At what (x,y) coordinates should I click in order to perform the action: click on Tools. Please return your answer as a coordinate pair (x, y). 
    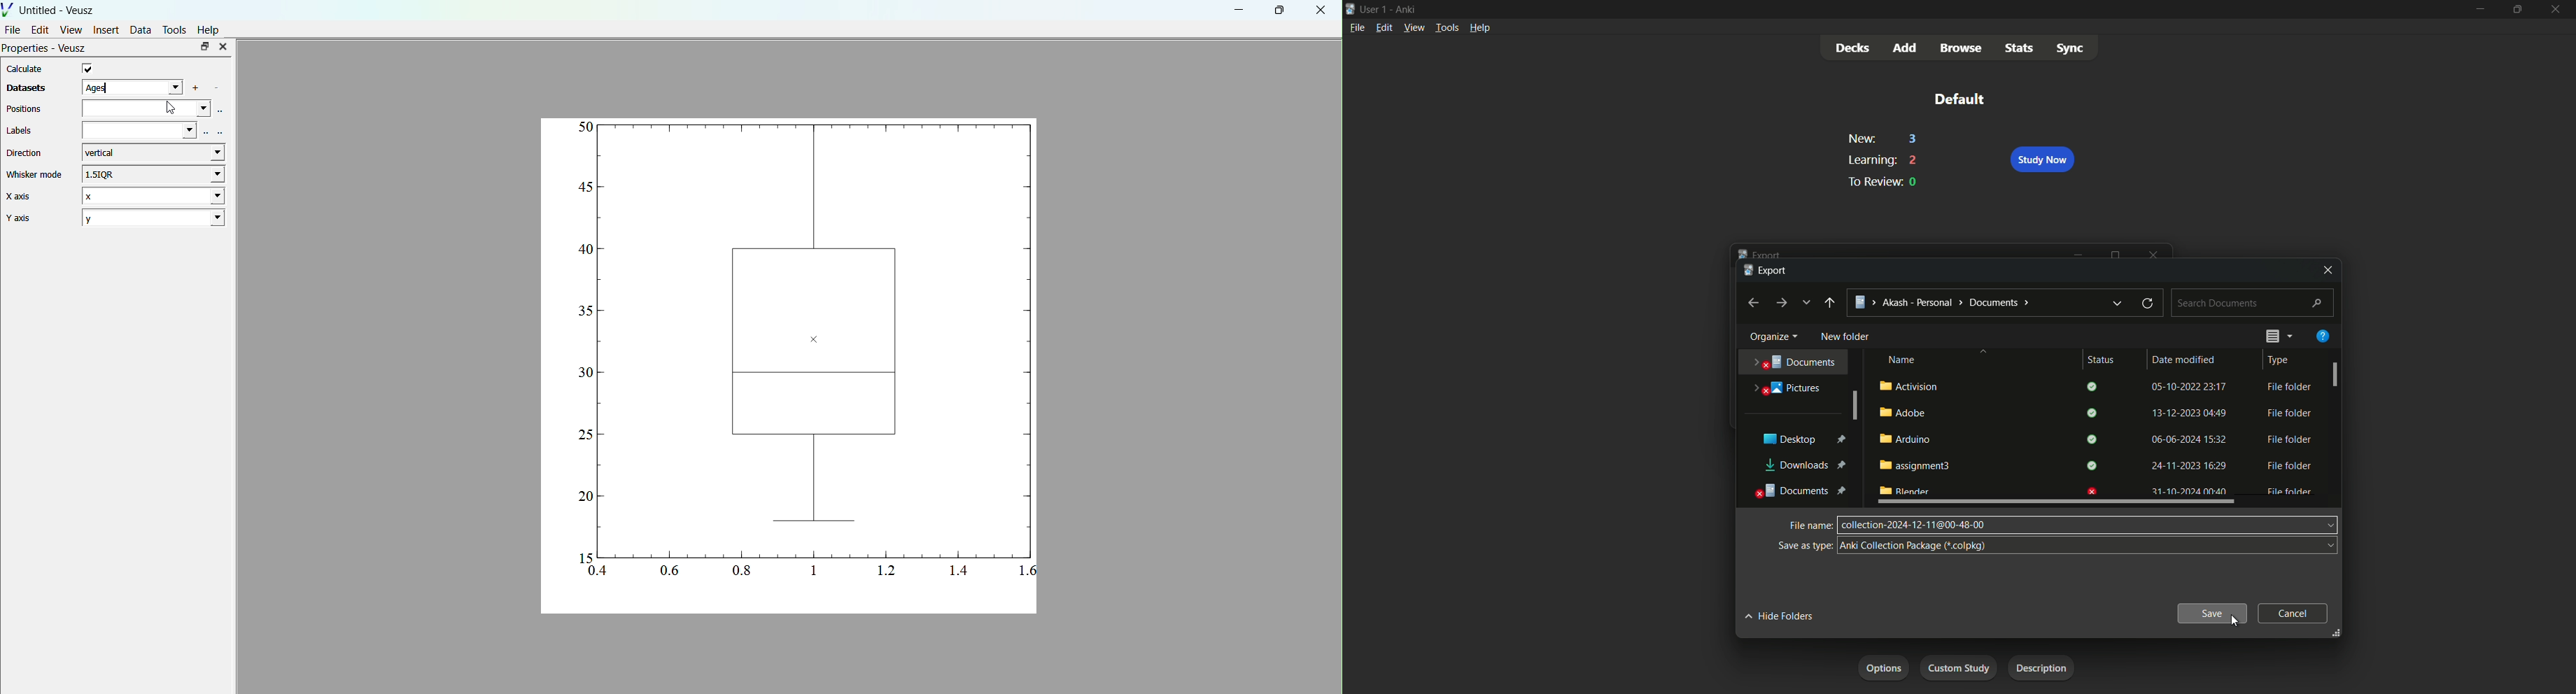
    Looking at the image, I should click on (175, 29).